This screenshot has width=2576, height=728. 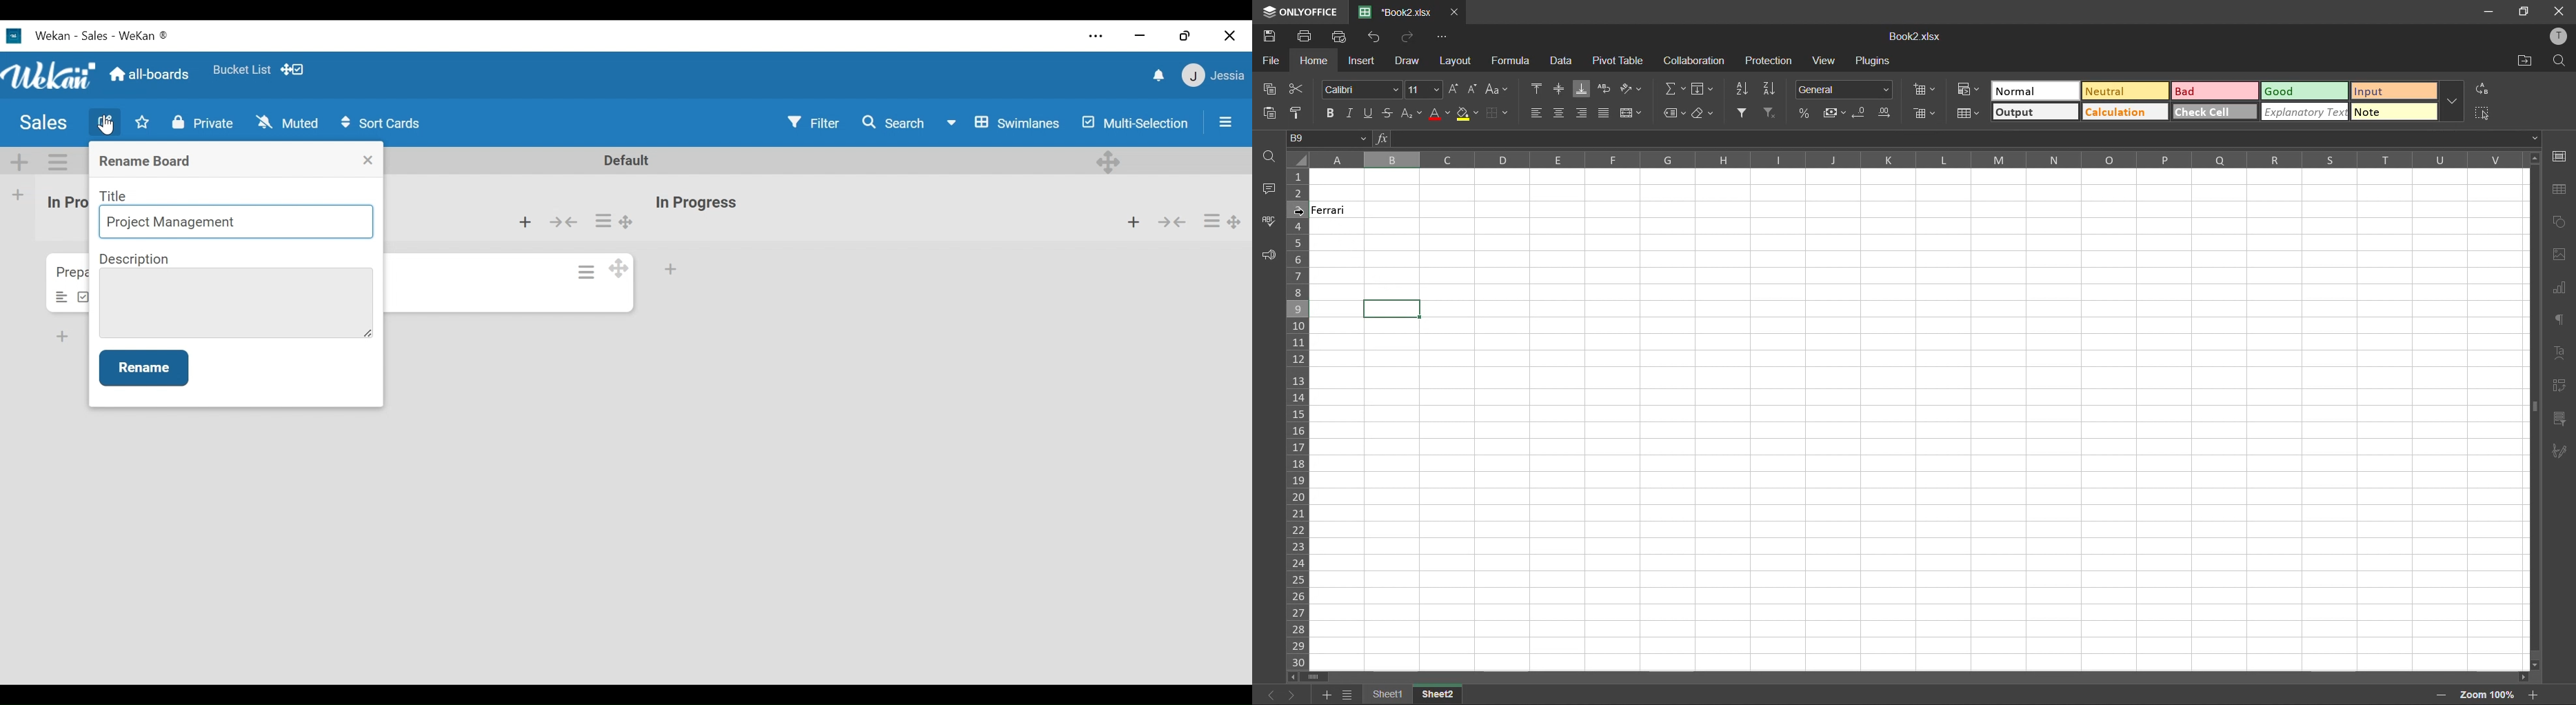 I want to click on delete cells, so click(x=1925, y=115).